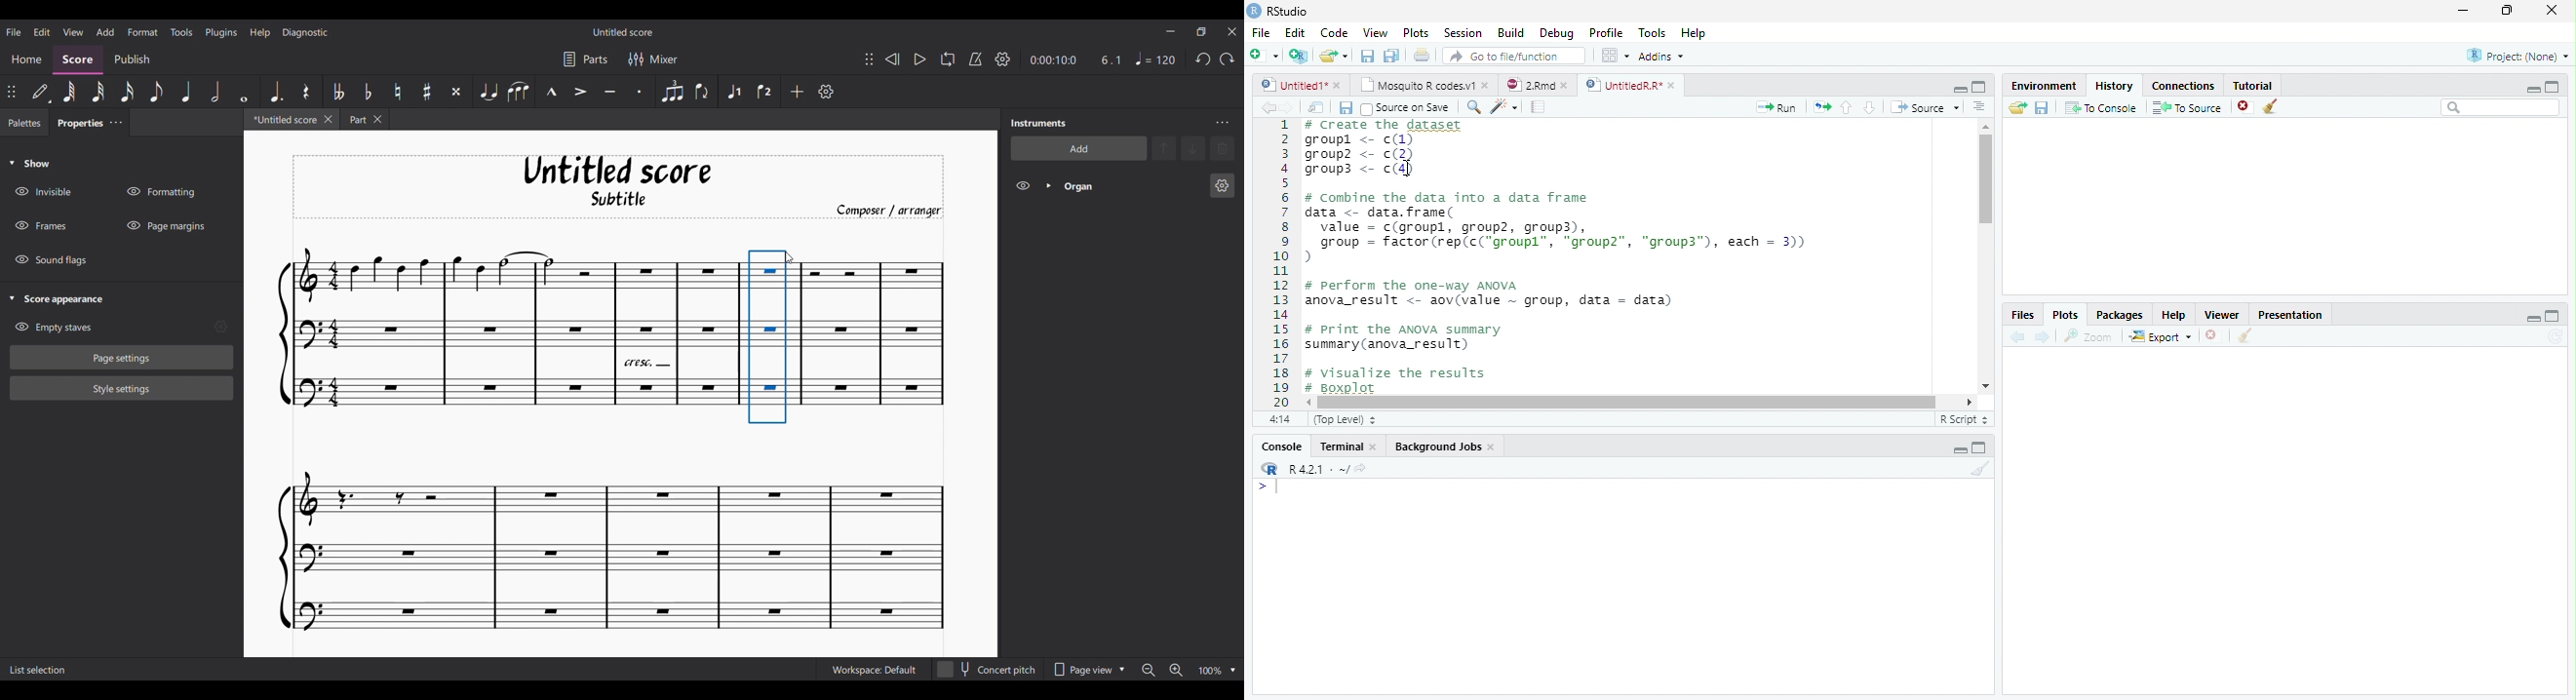 This screenshot has height=700, width=2576. I want to click on Playback settings, so click(1003, 58).